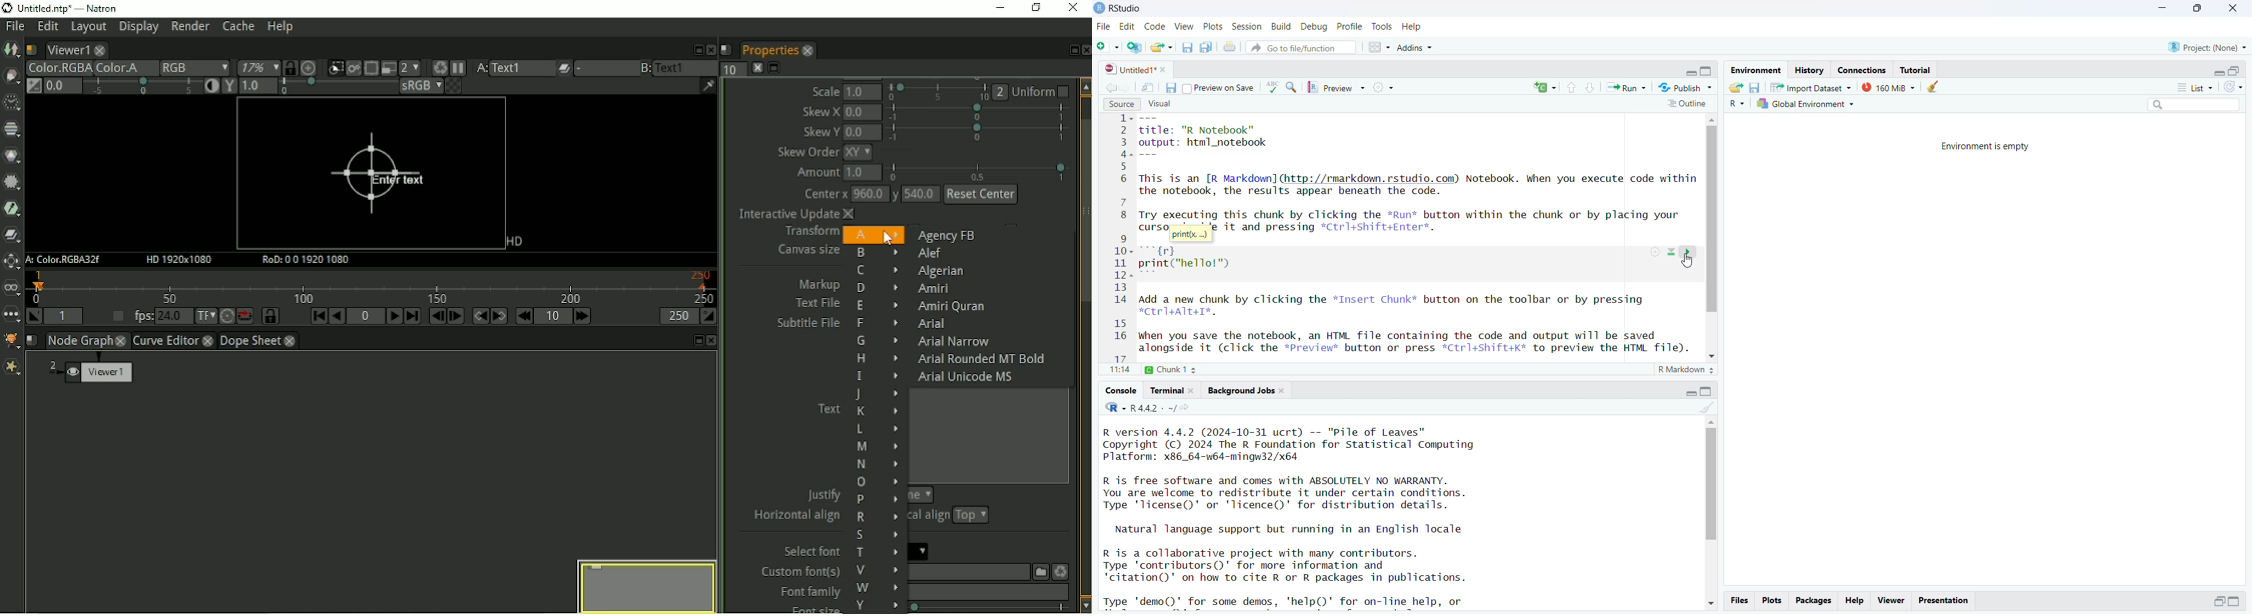 The height and width of the screenshot is (616, 2268). I want to click on clear console, so click(1707, 406).